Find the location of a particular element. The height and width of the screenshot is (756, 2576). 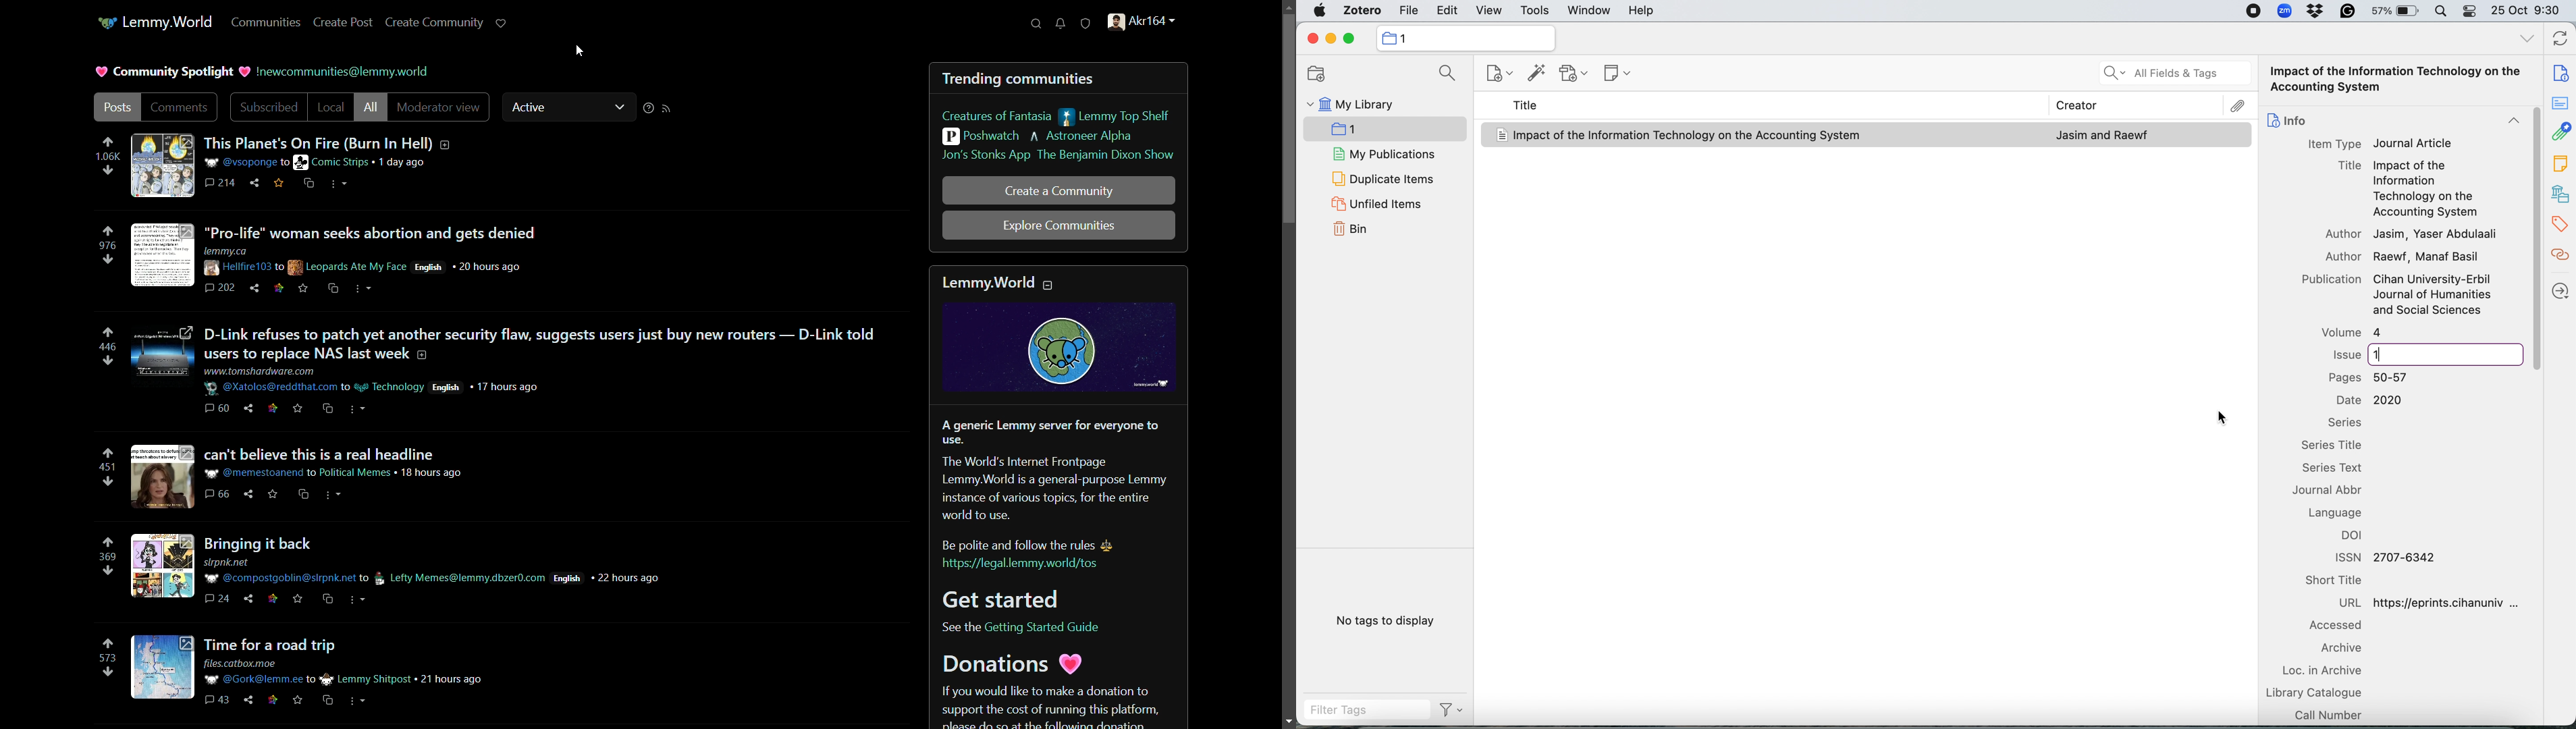

spotlight search is located at coordinates (2441, 12).